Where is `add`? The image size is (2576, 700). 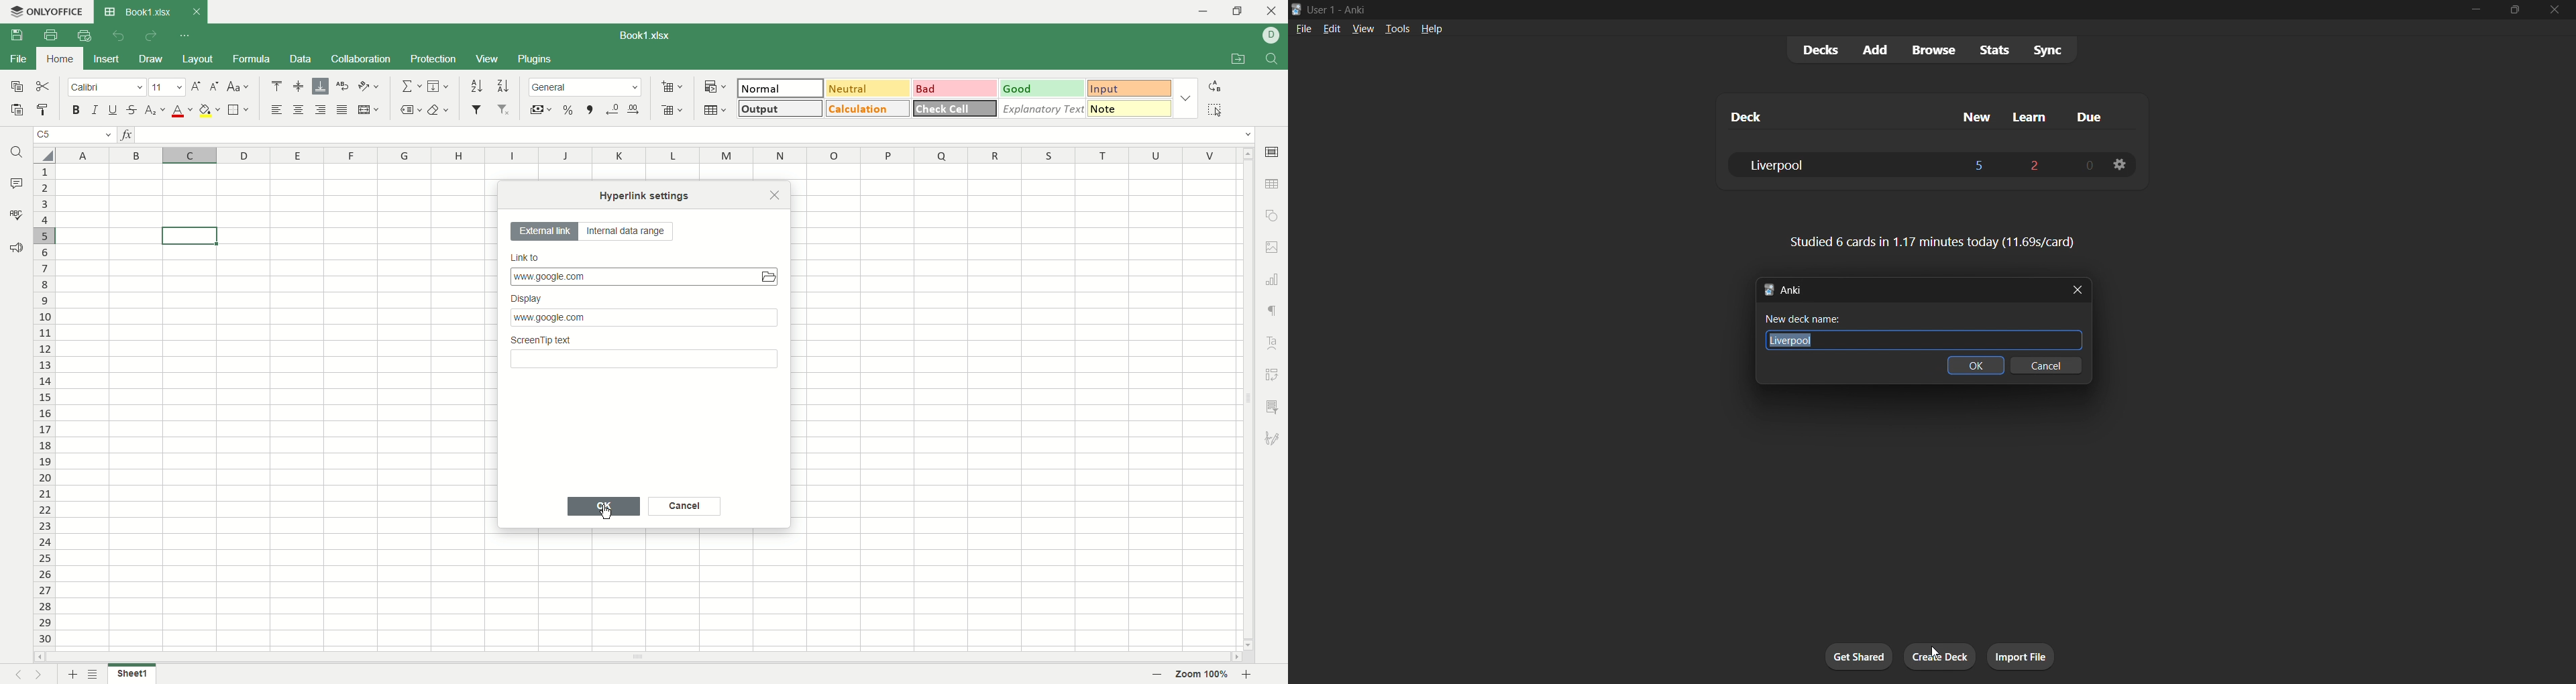
add is located at coordinates (1870, 50).